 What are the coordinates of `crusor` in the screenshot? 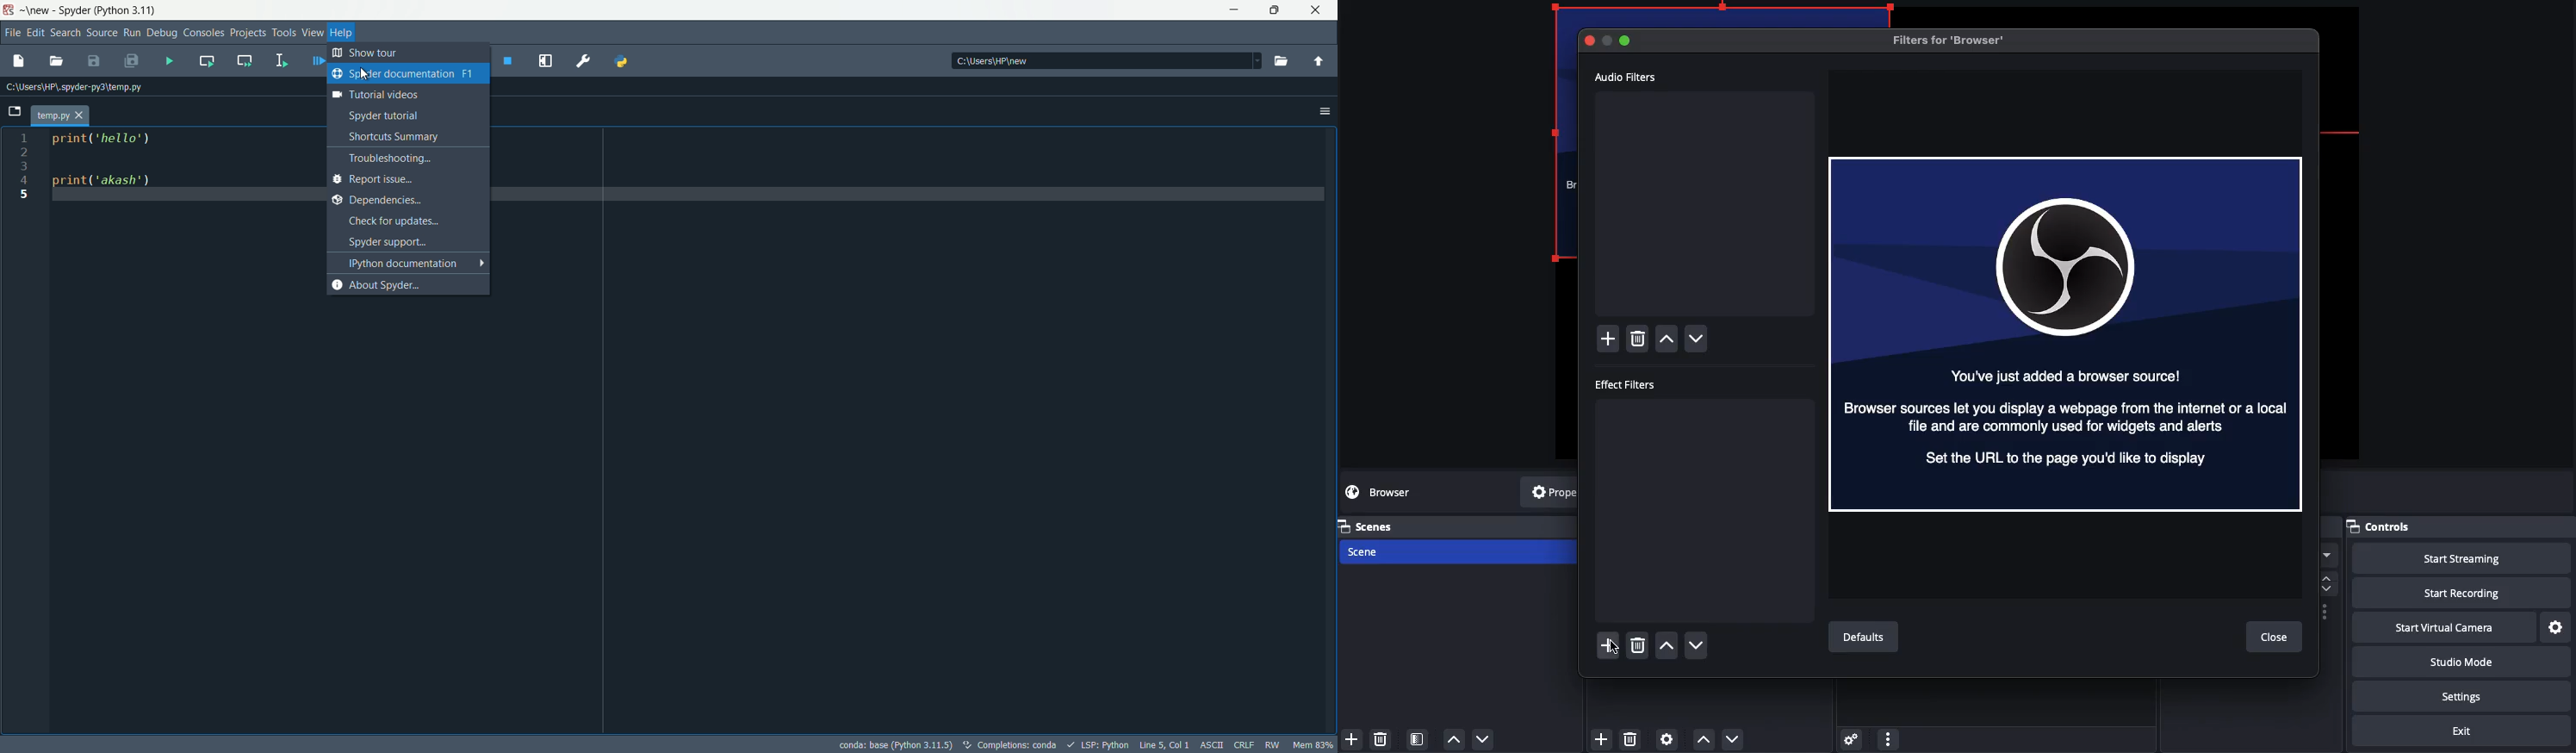 It's located at (362, 73).